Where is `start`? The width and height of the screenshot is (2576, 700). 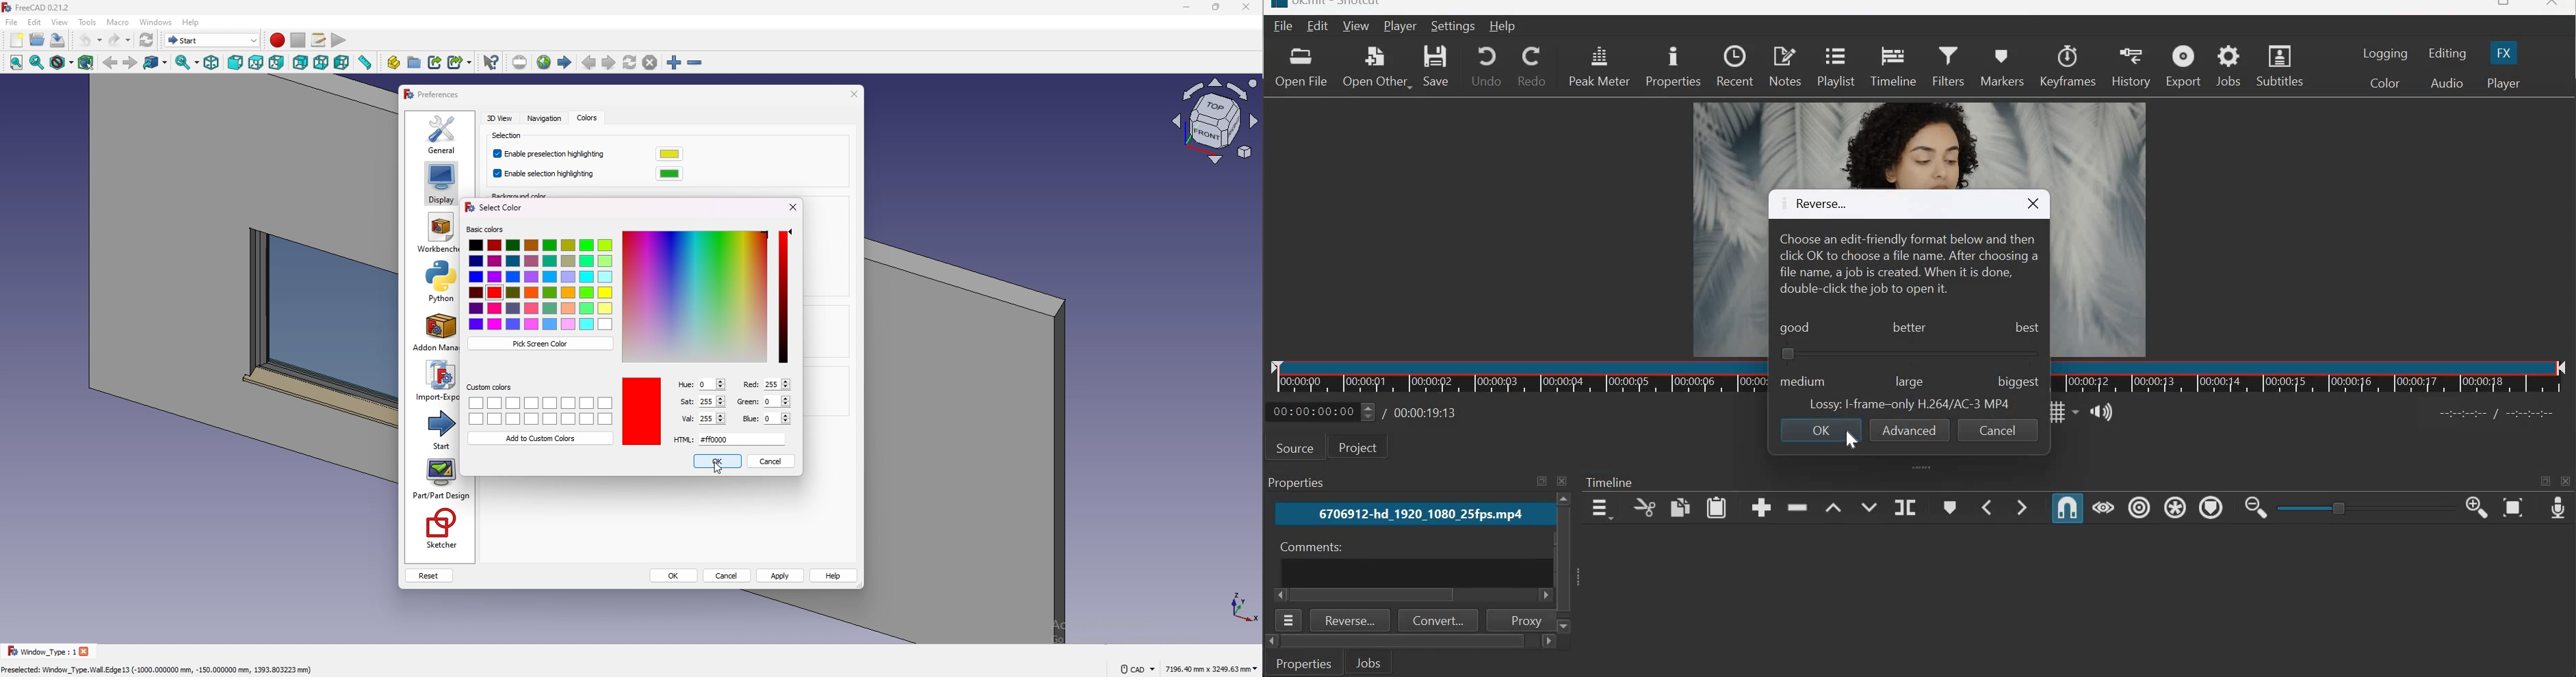
start is located at coordinates (437, 429).